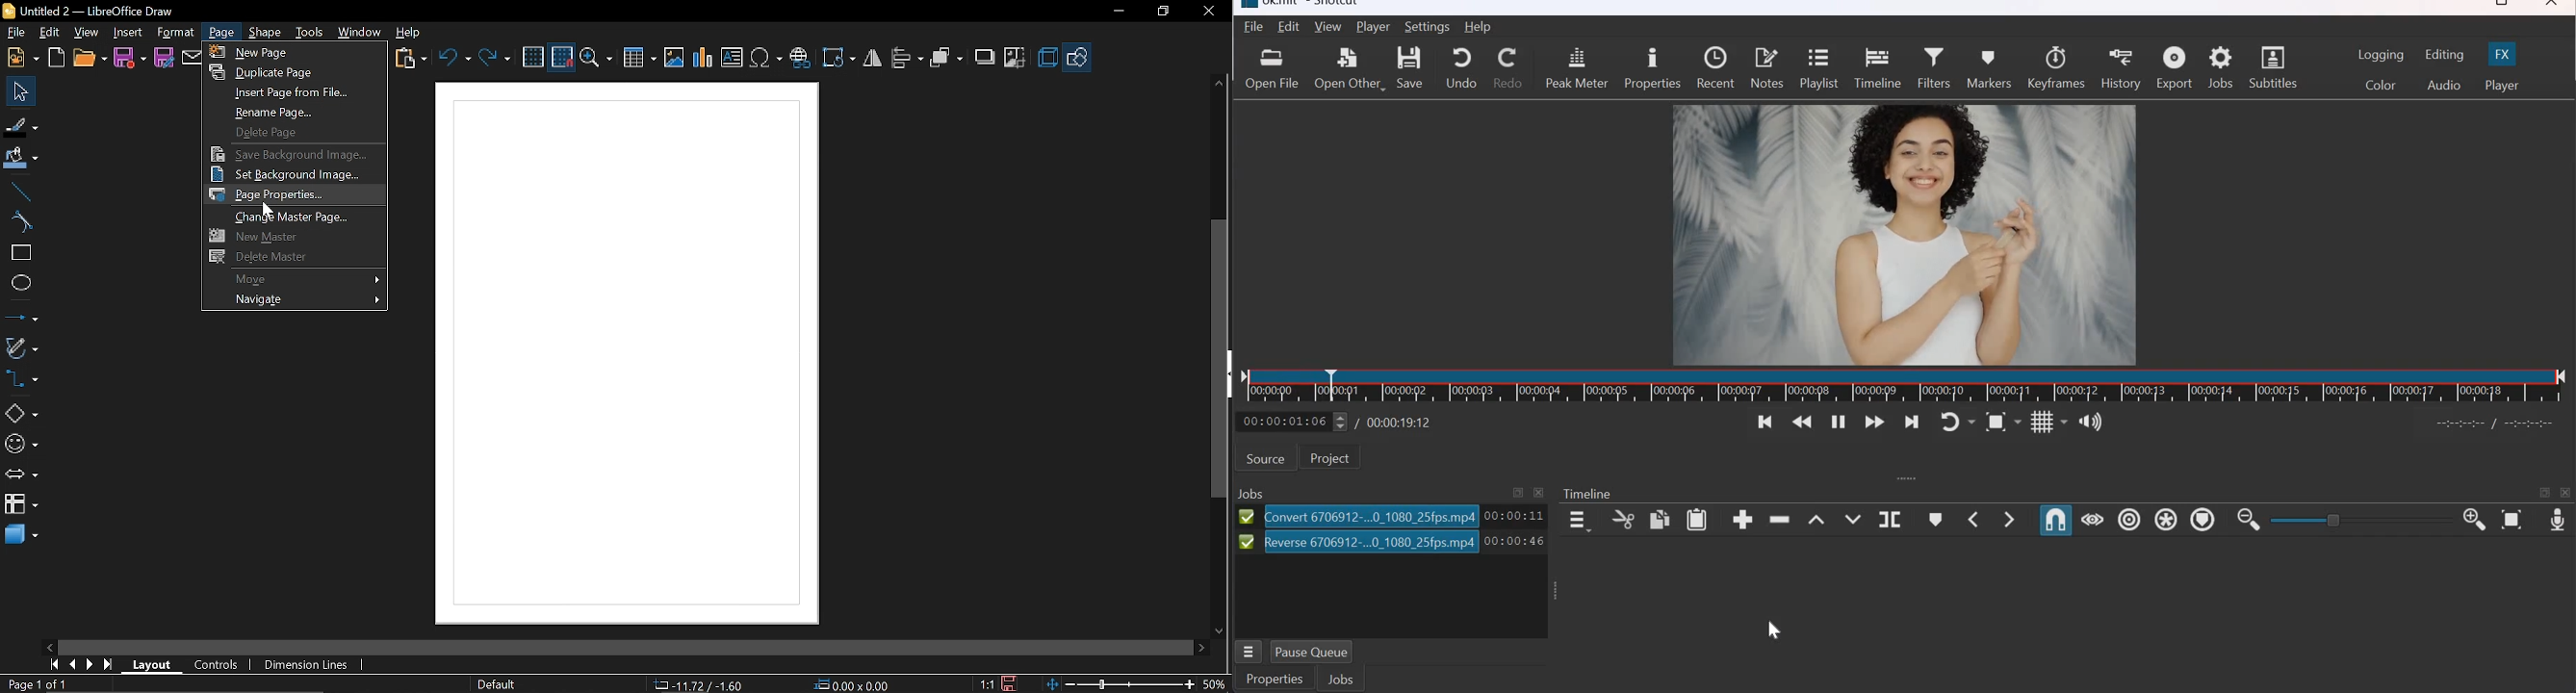 This screenshot has height=700, width=2576. I want to click on Record Audio, so click(2557, 522).